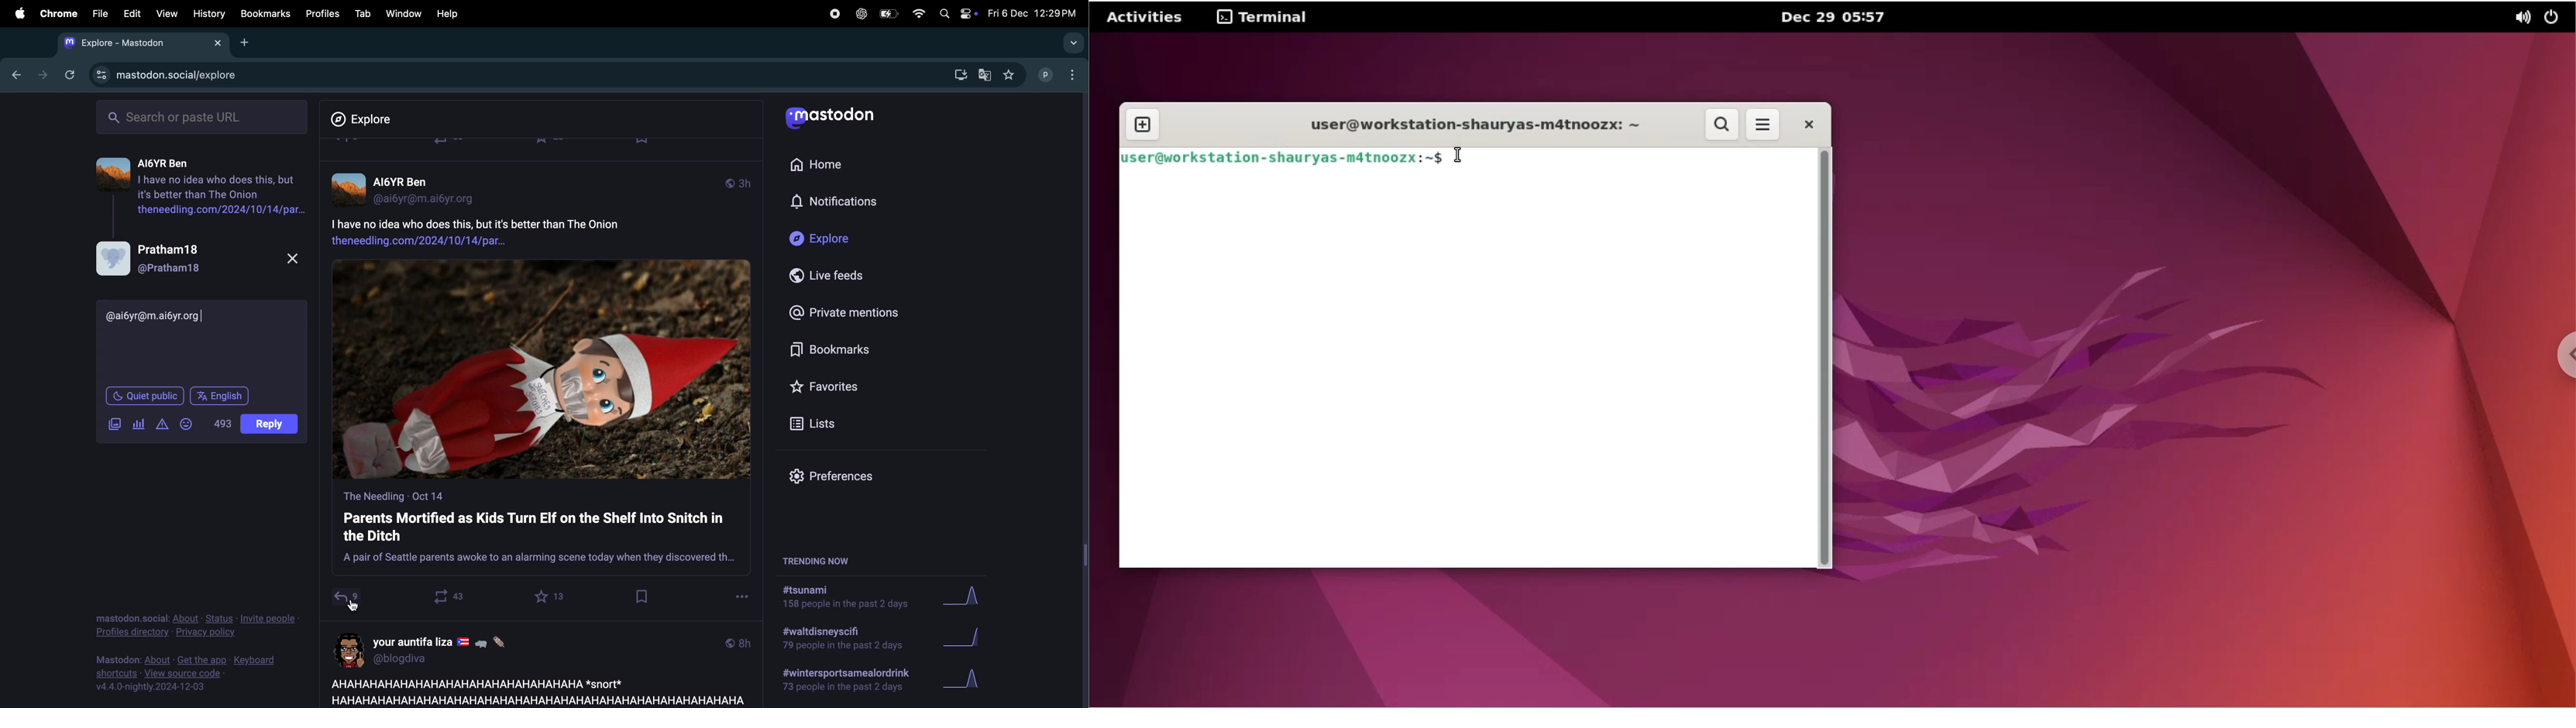 The height and width of the screenshot is (728, 2576). What do you see at coordinates (1031, 13) in the screenshot?
I see `date and time` at bounding box center [1031, 13].